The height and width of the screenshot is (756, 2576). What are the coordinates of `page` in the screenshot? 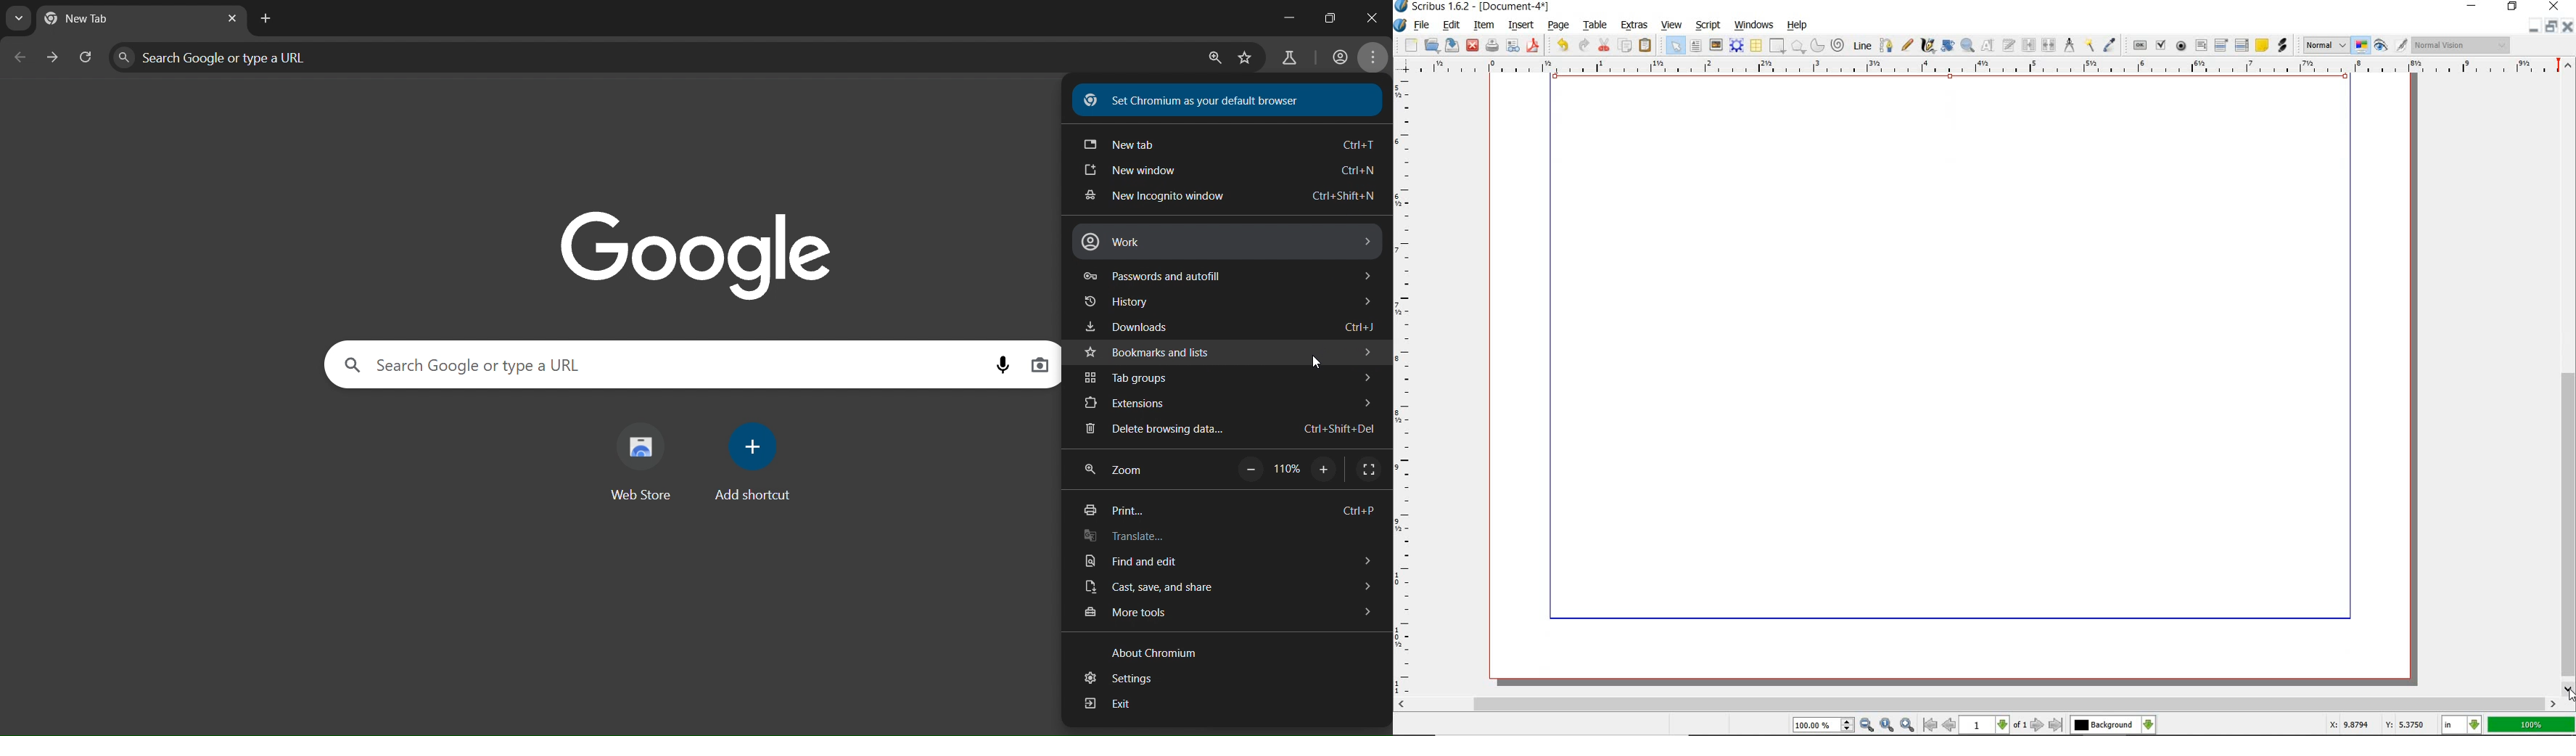 It's located at (1560, 26).